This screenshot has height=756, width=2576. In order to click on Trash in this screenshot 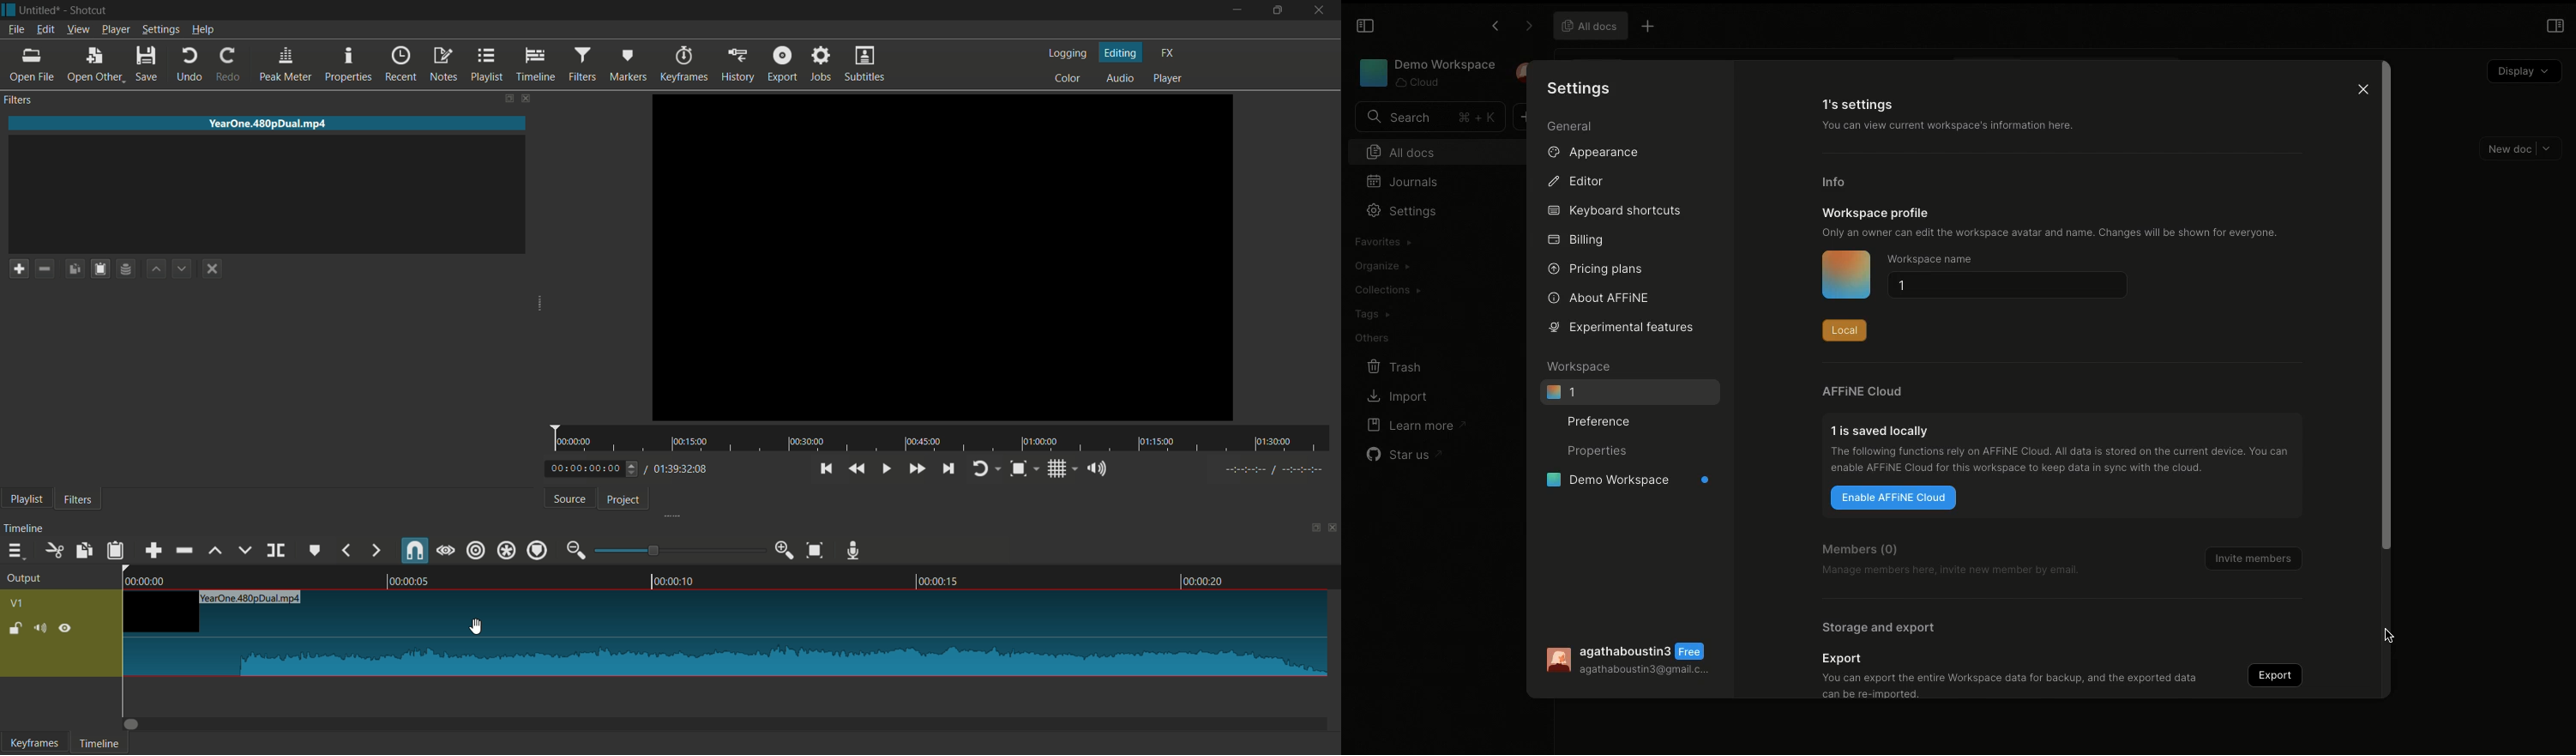, I will do `click(1396, 366)`.